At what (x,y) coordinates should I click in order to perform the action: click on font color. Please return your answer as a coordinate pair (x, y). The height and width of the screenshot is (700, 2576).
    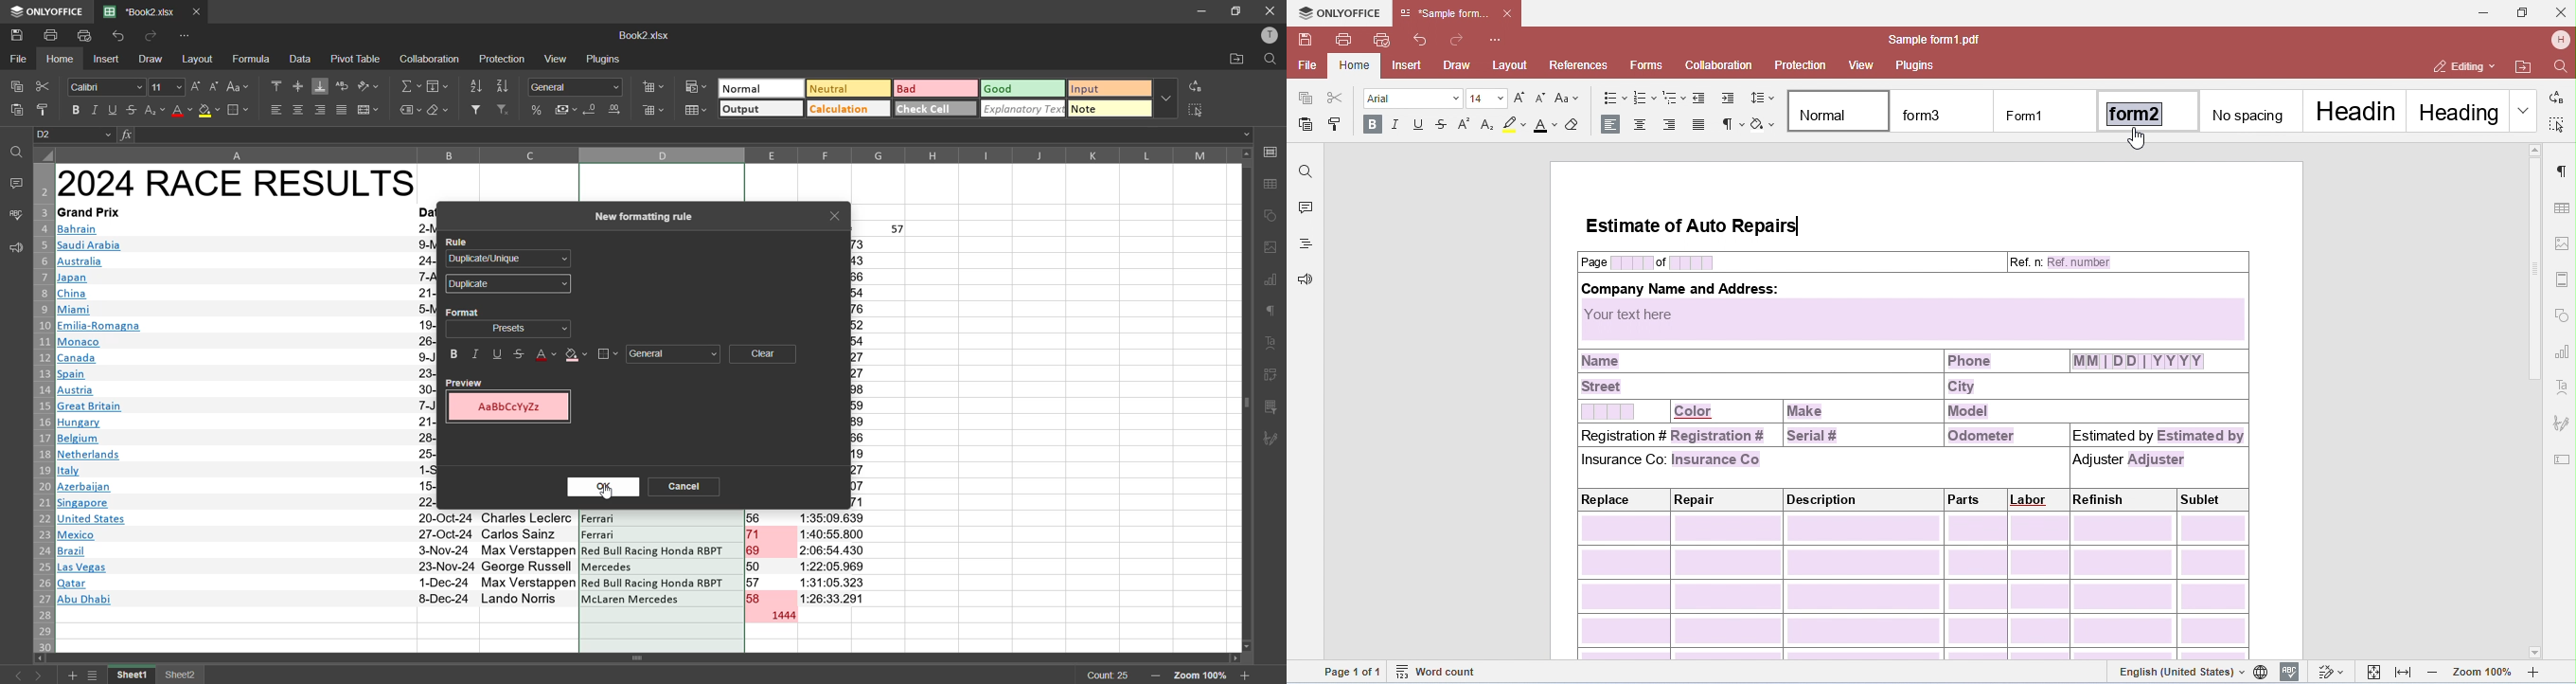
    Looking at the image, I should click on (544, 354).